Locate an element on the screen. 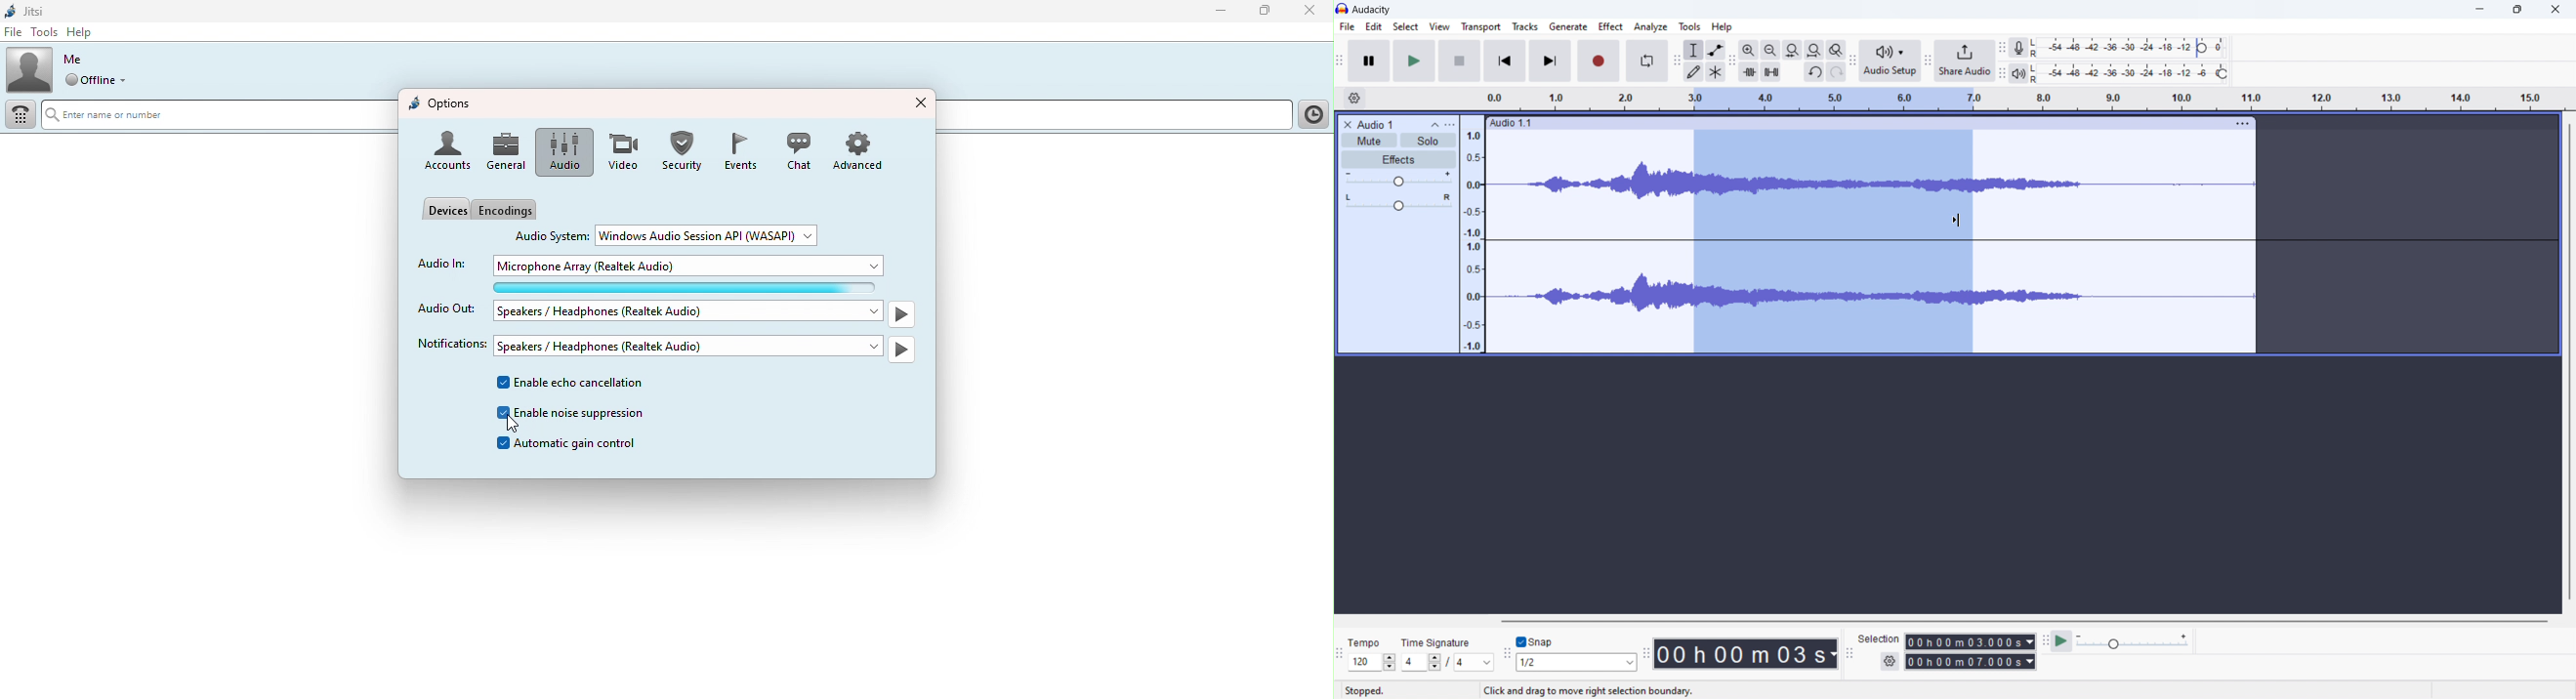  file is located at coordinates (1347, 27).